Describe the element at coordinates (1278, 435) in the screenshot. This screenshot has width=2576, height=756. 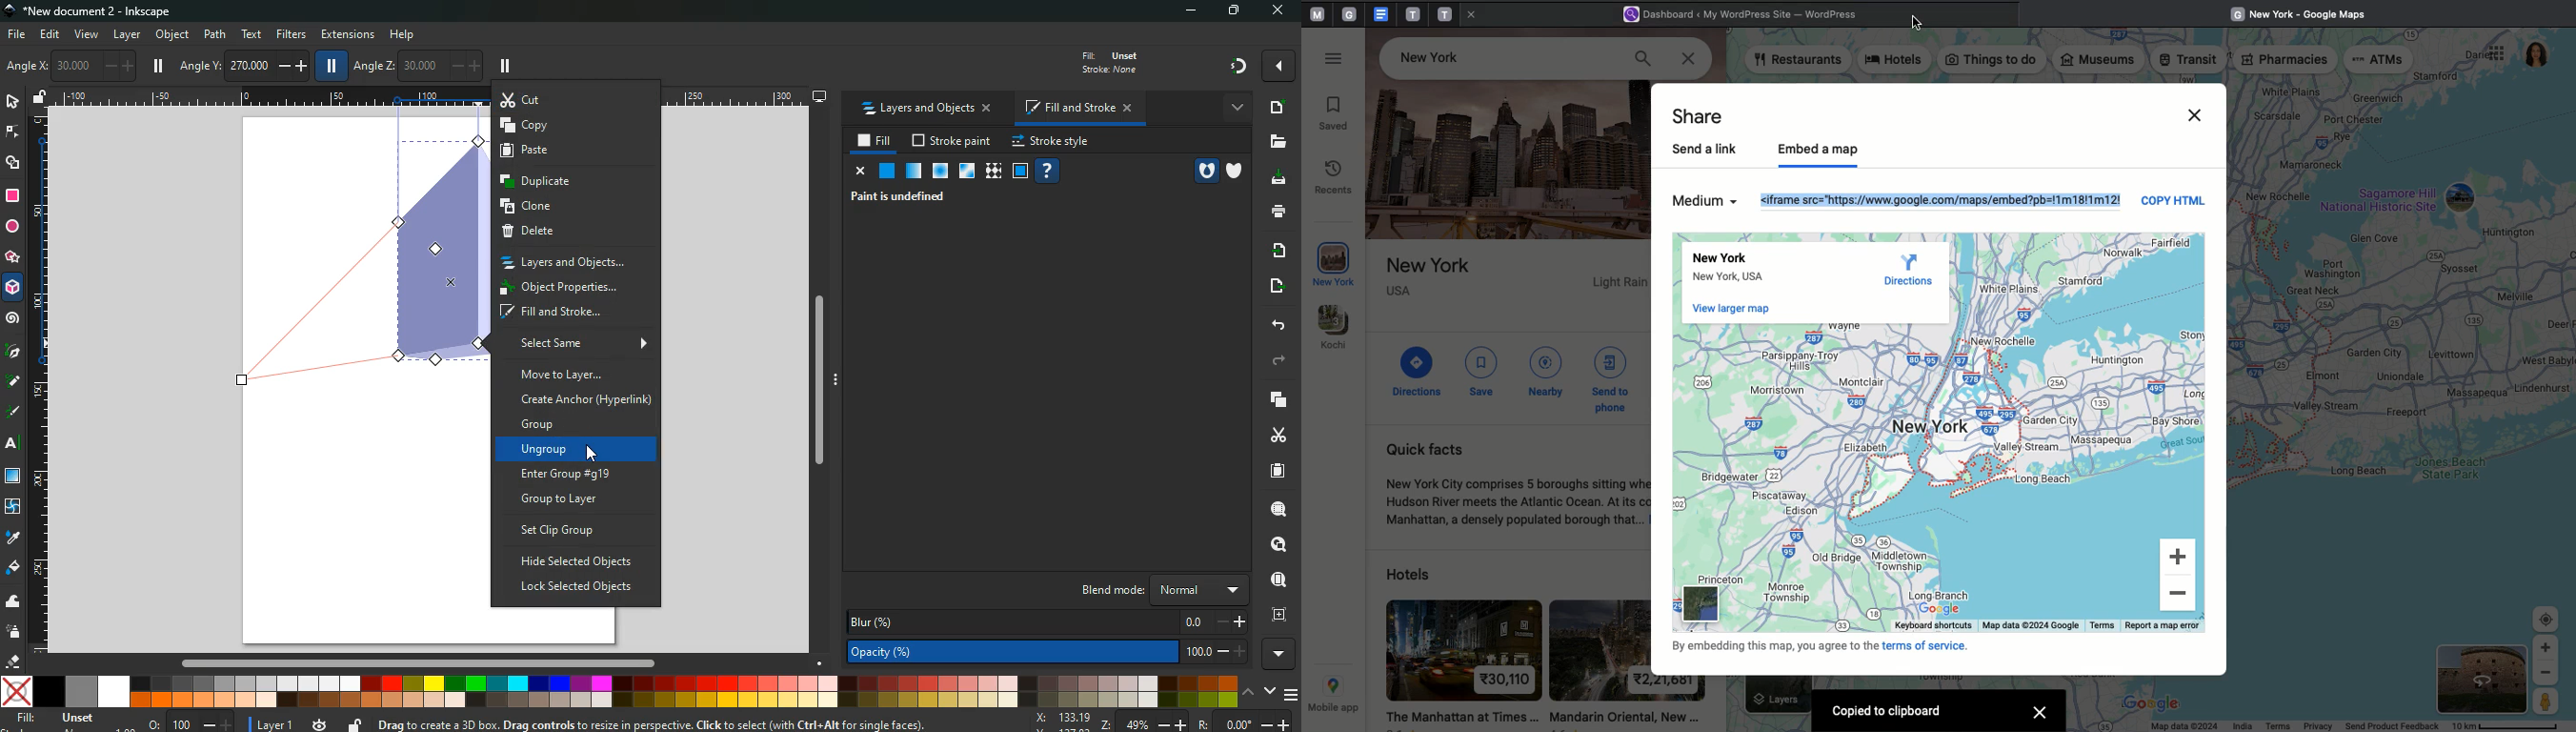
I see `cut` at that location.